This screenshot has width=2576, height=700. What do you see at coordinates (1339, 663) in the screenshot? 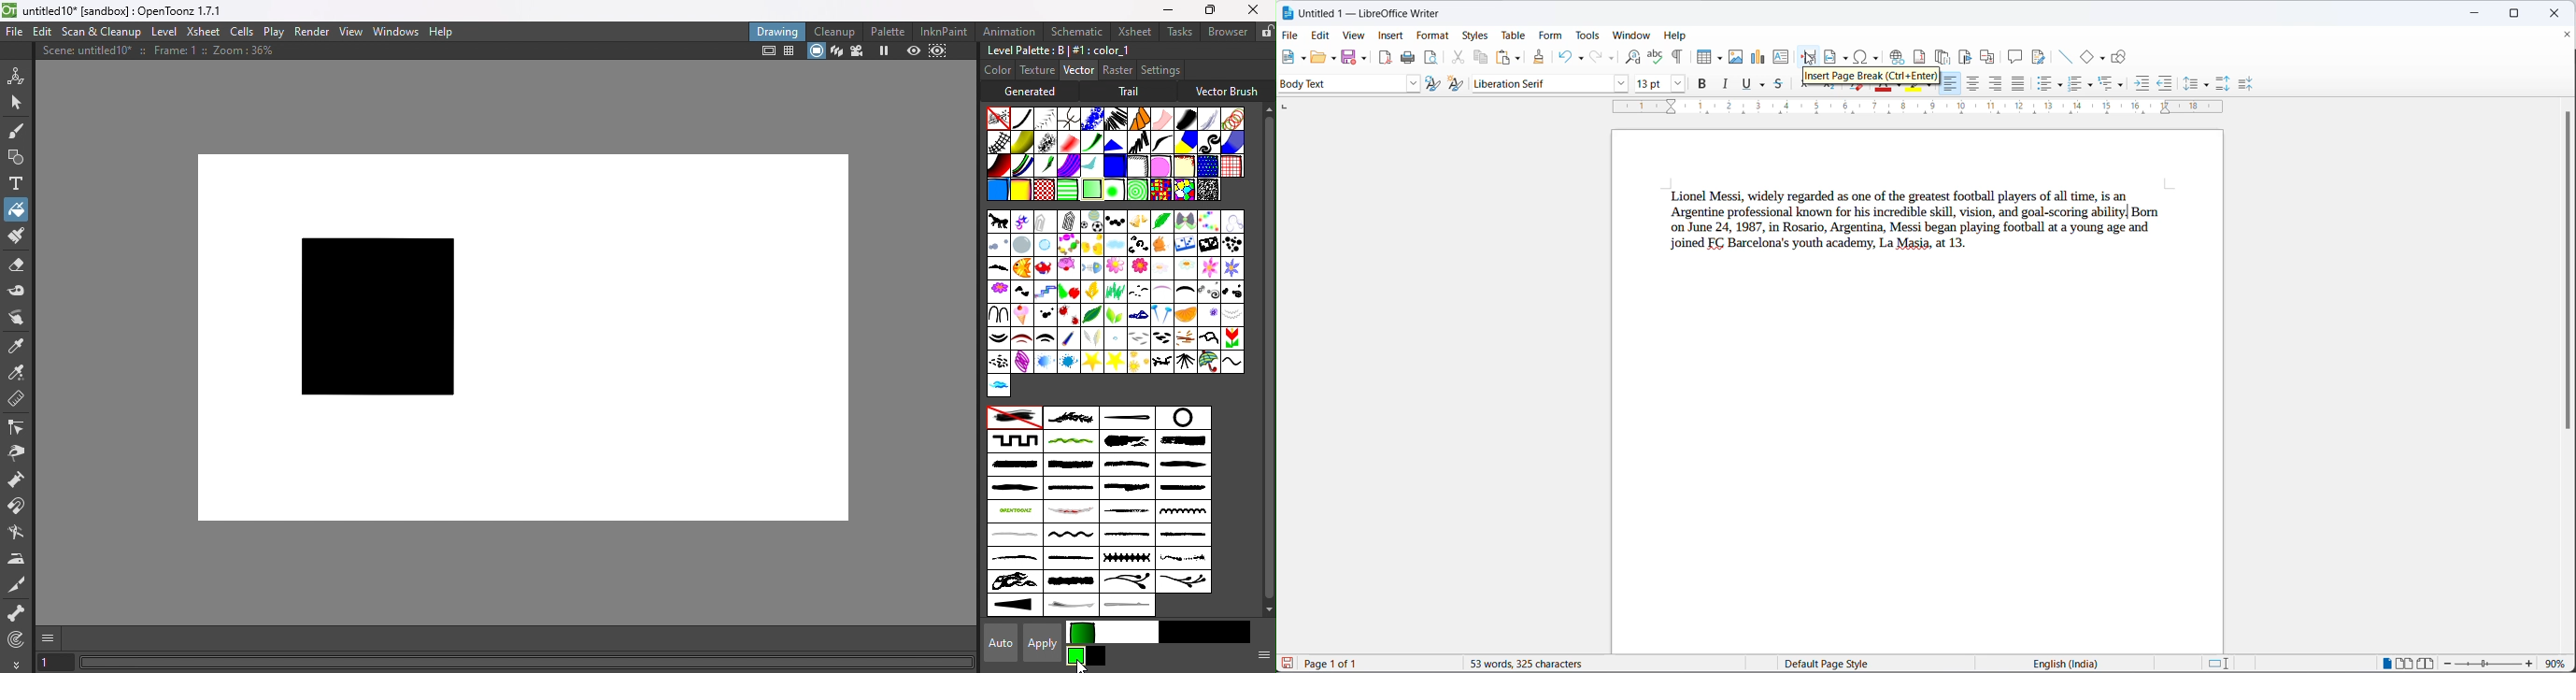
I see `current page` at bounding box center [1339, 663].